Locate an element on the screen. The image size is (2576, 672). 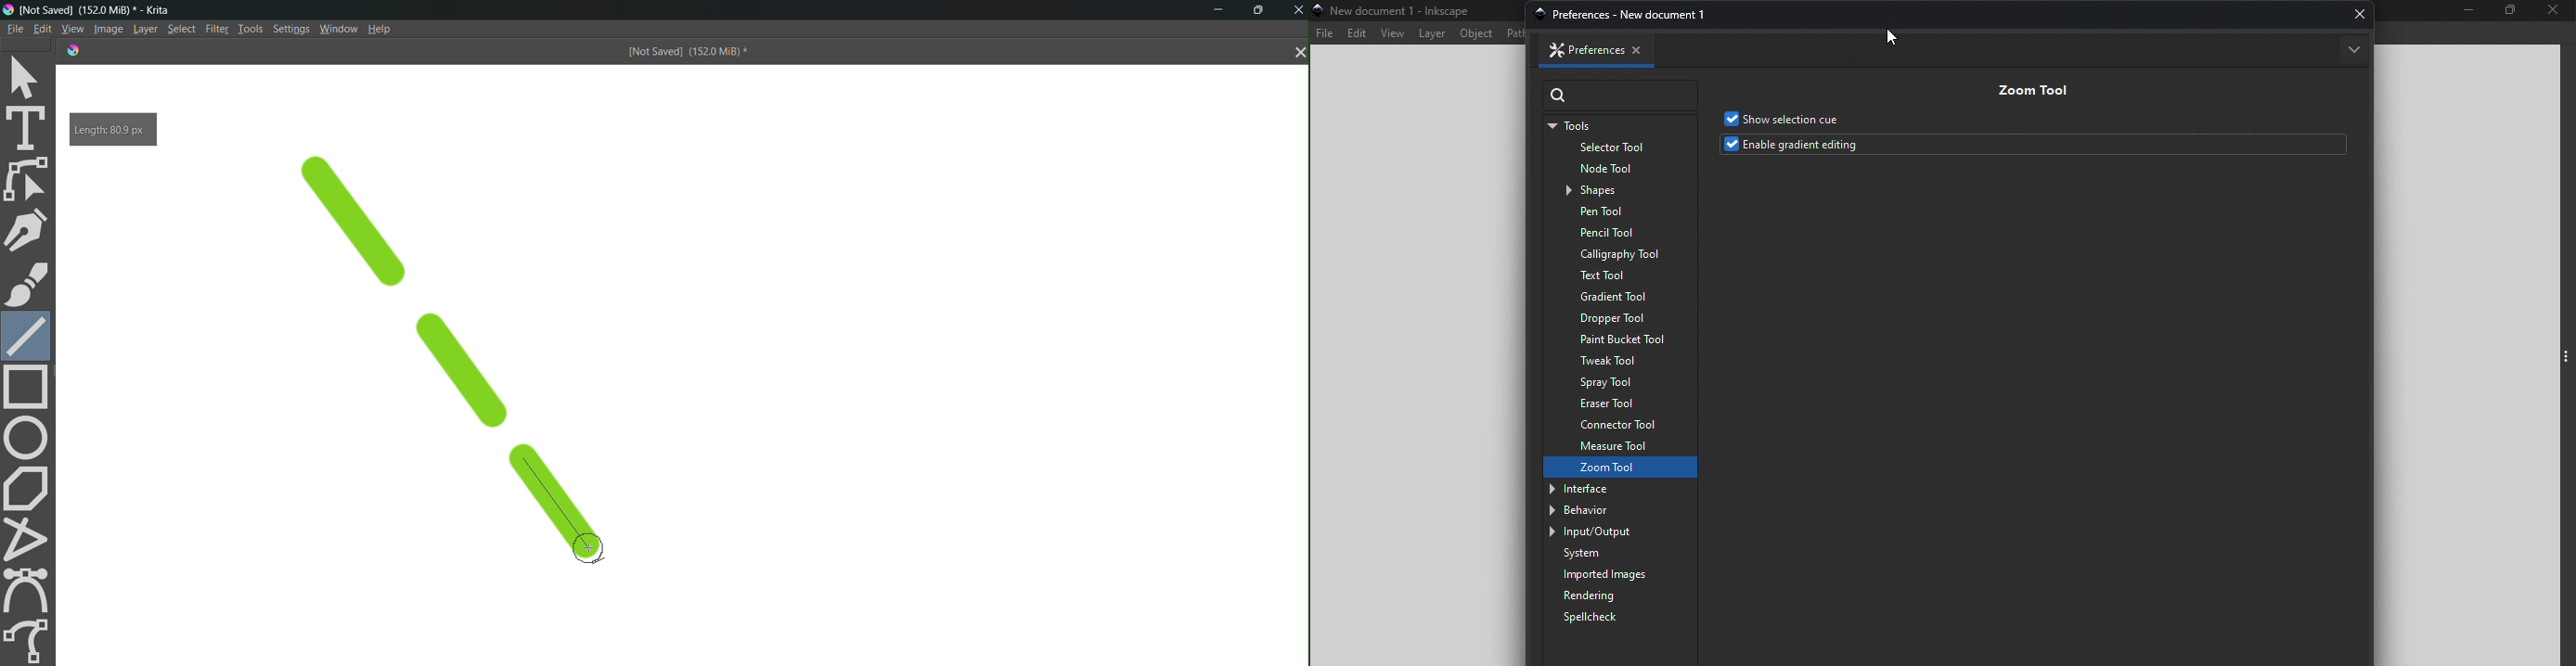
Close is located at coordinates (2362, 18).